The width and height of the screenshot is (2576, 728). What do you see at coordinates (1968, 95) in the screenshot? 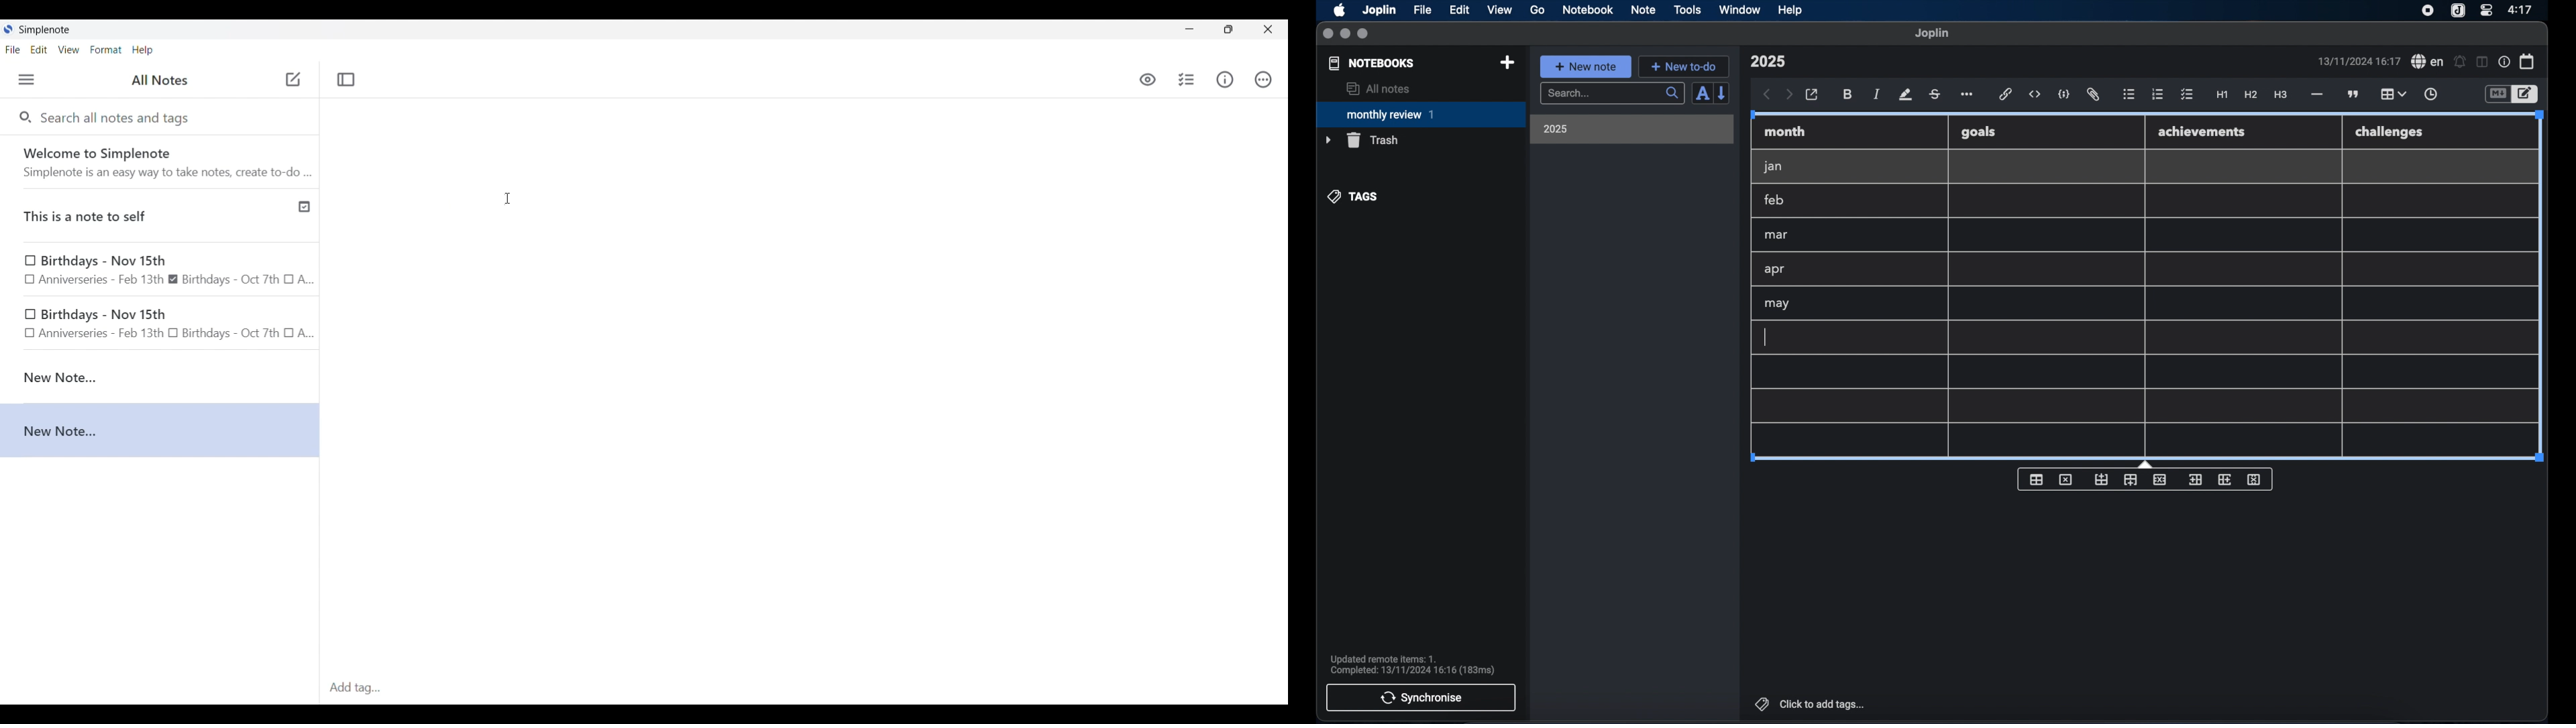
I see `more options` at bounding box center [1968, 95].